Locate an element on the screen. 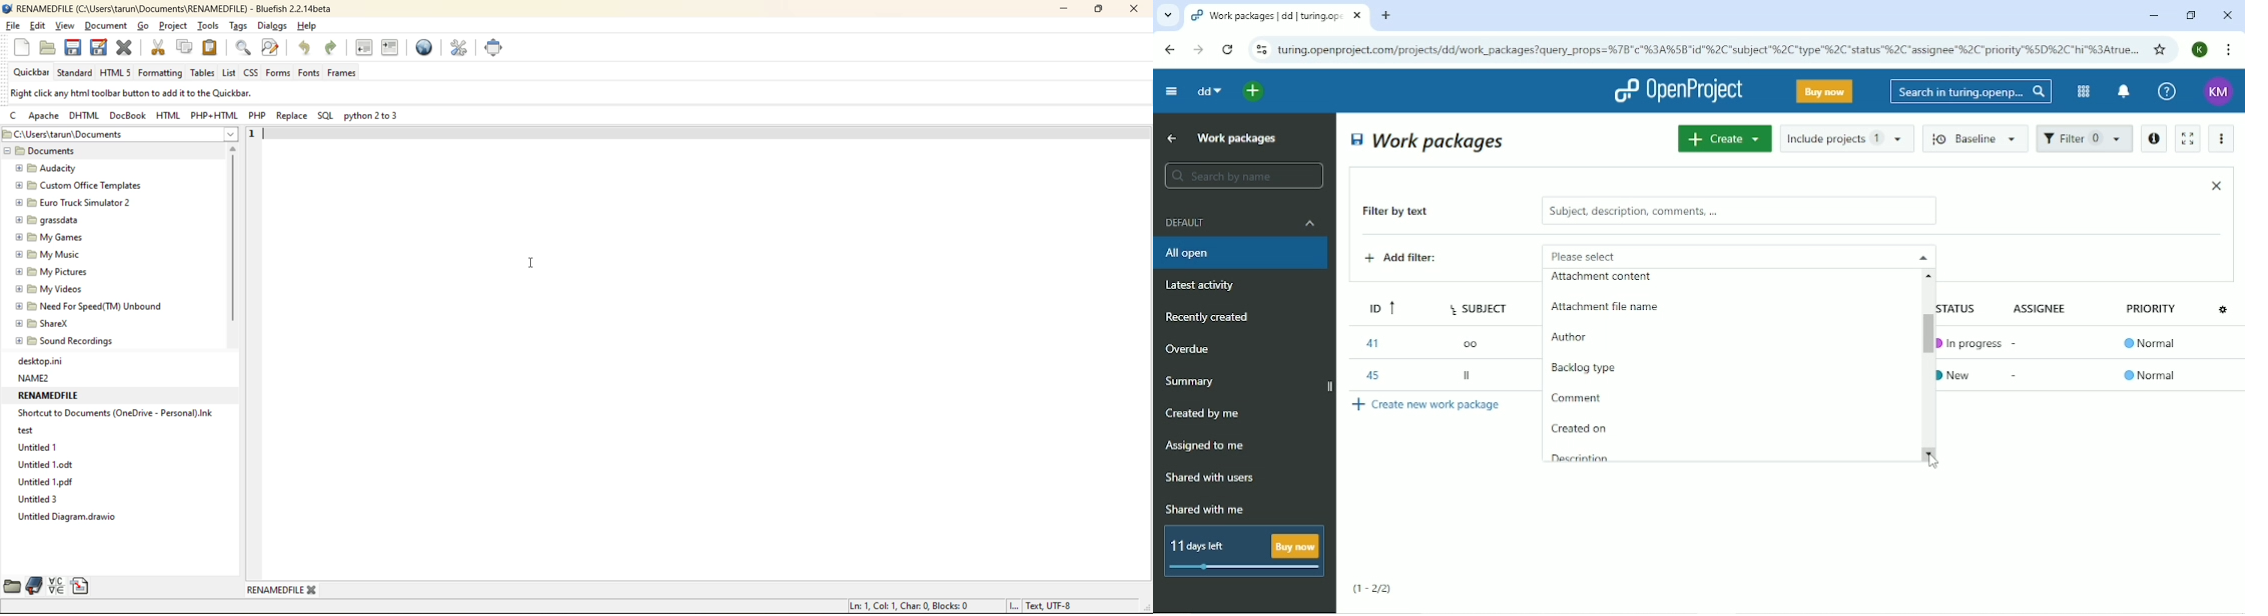  Current tab is located at coordinates (1277, 16).